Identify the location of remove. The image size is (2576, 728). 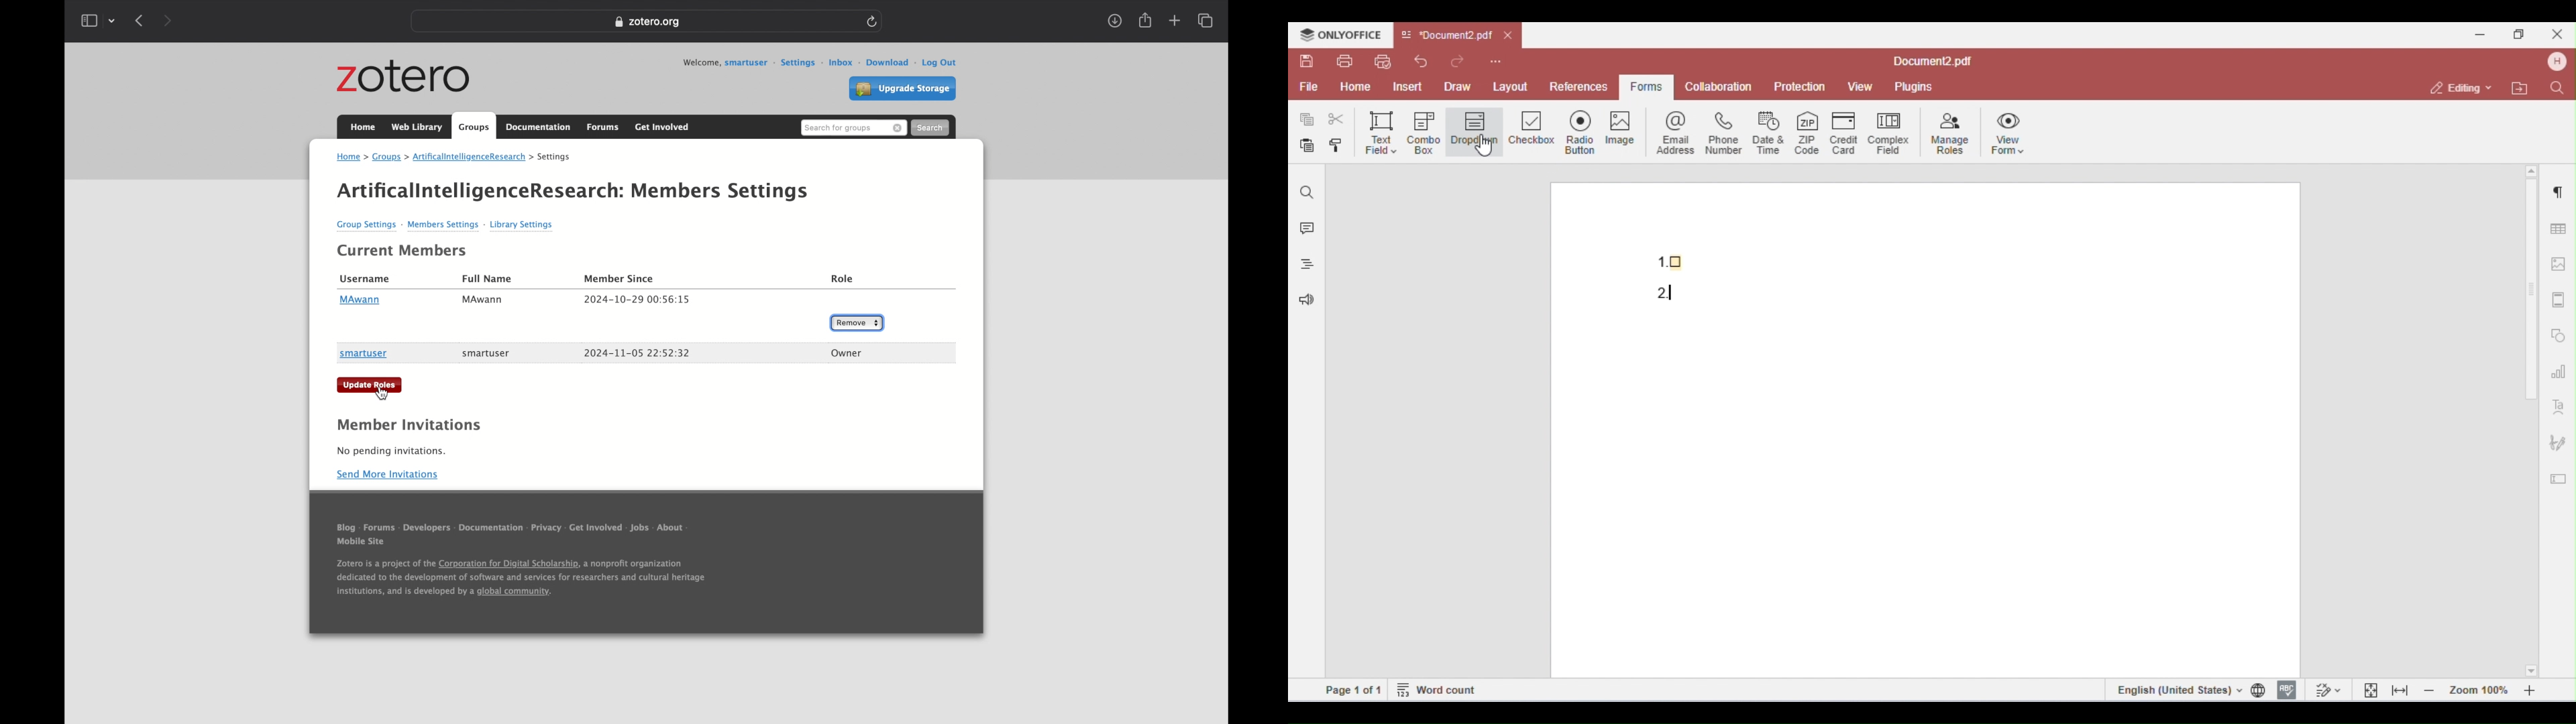
(898, 129).